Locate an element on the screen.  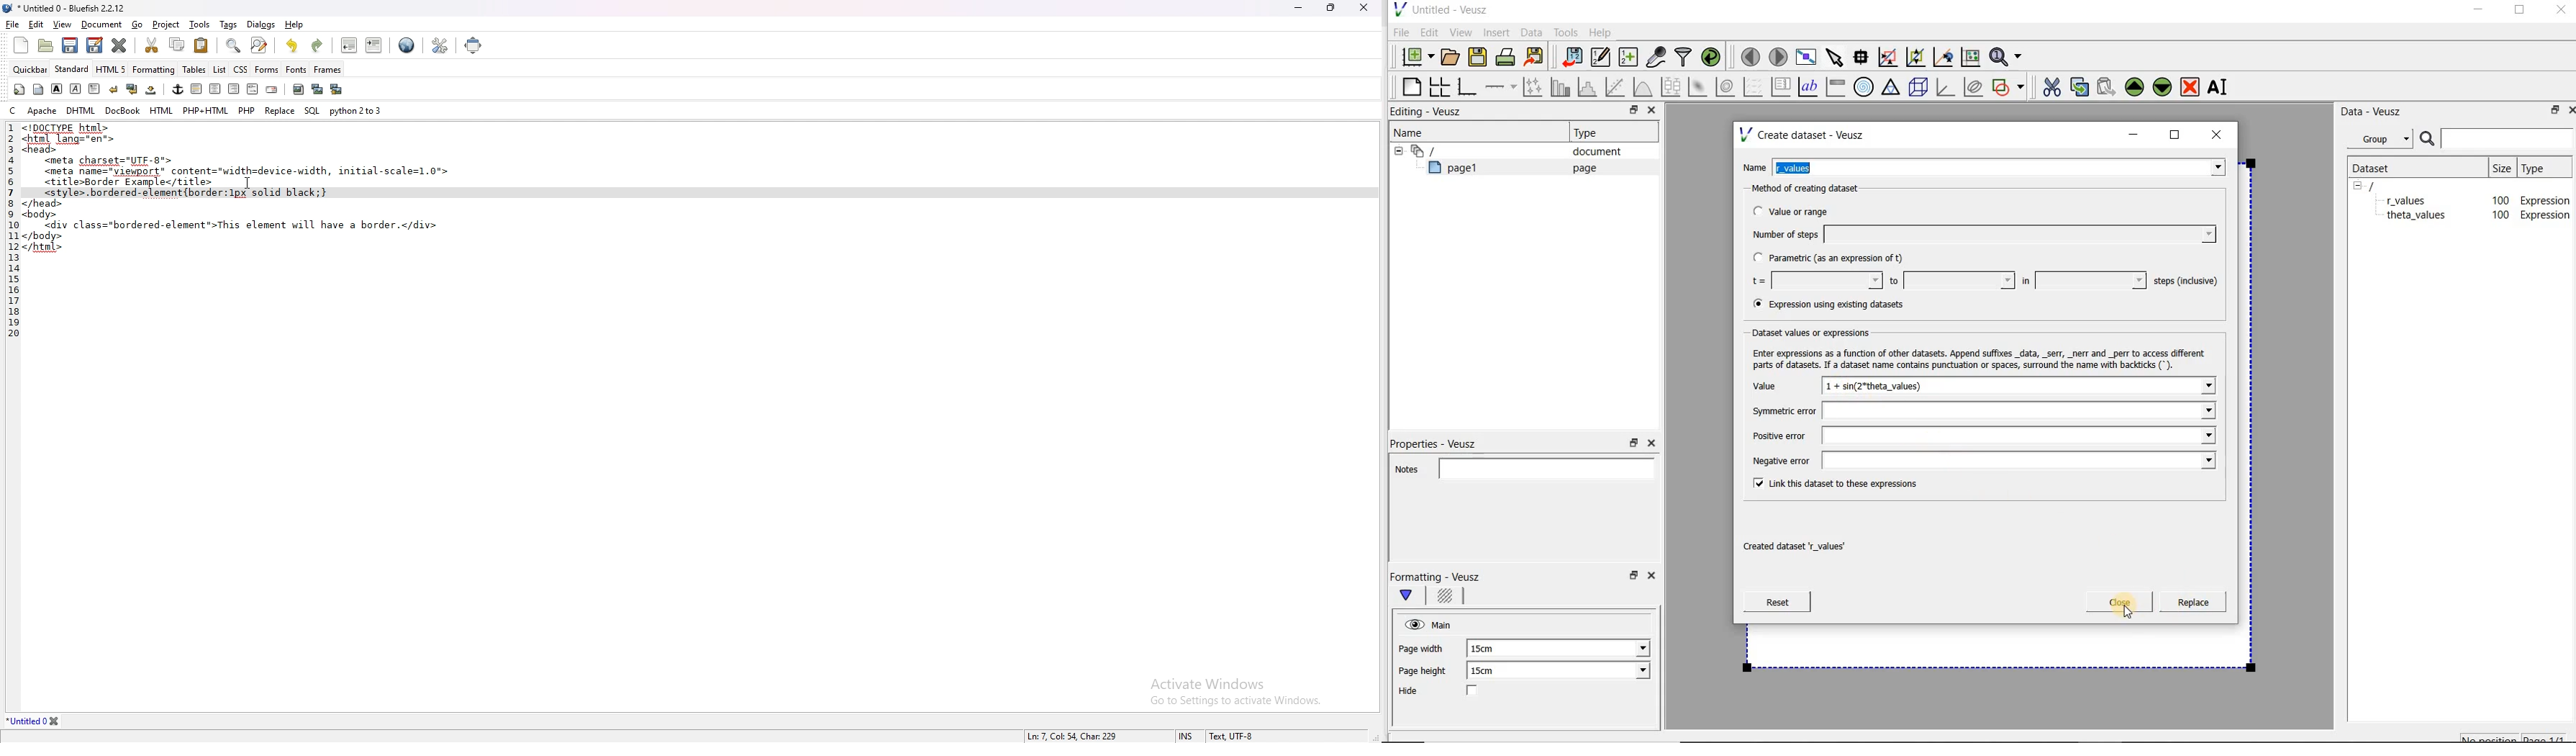
plot a 2d dataset as an image is located at coordinates (1699, 88).